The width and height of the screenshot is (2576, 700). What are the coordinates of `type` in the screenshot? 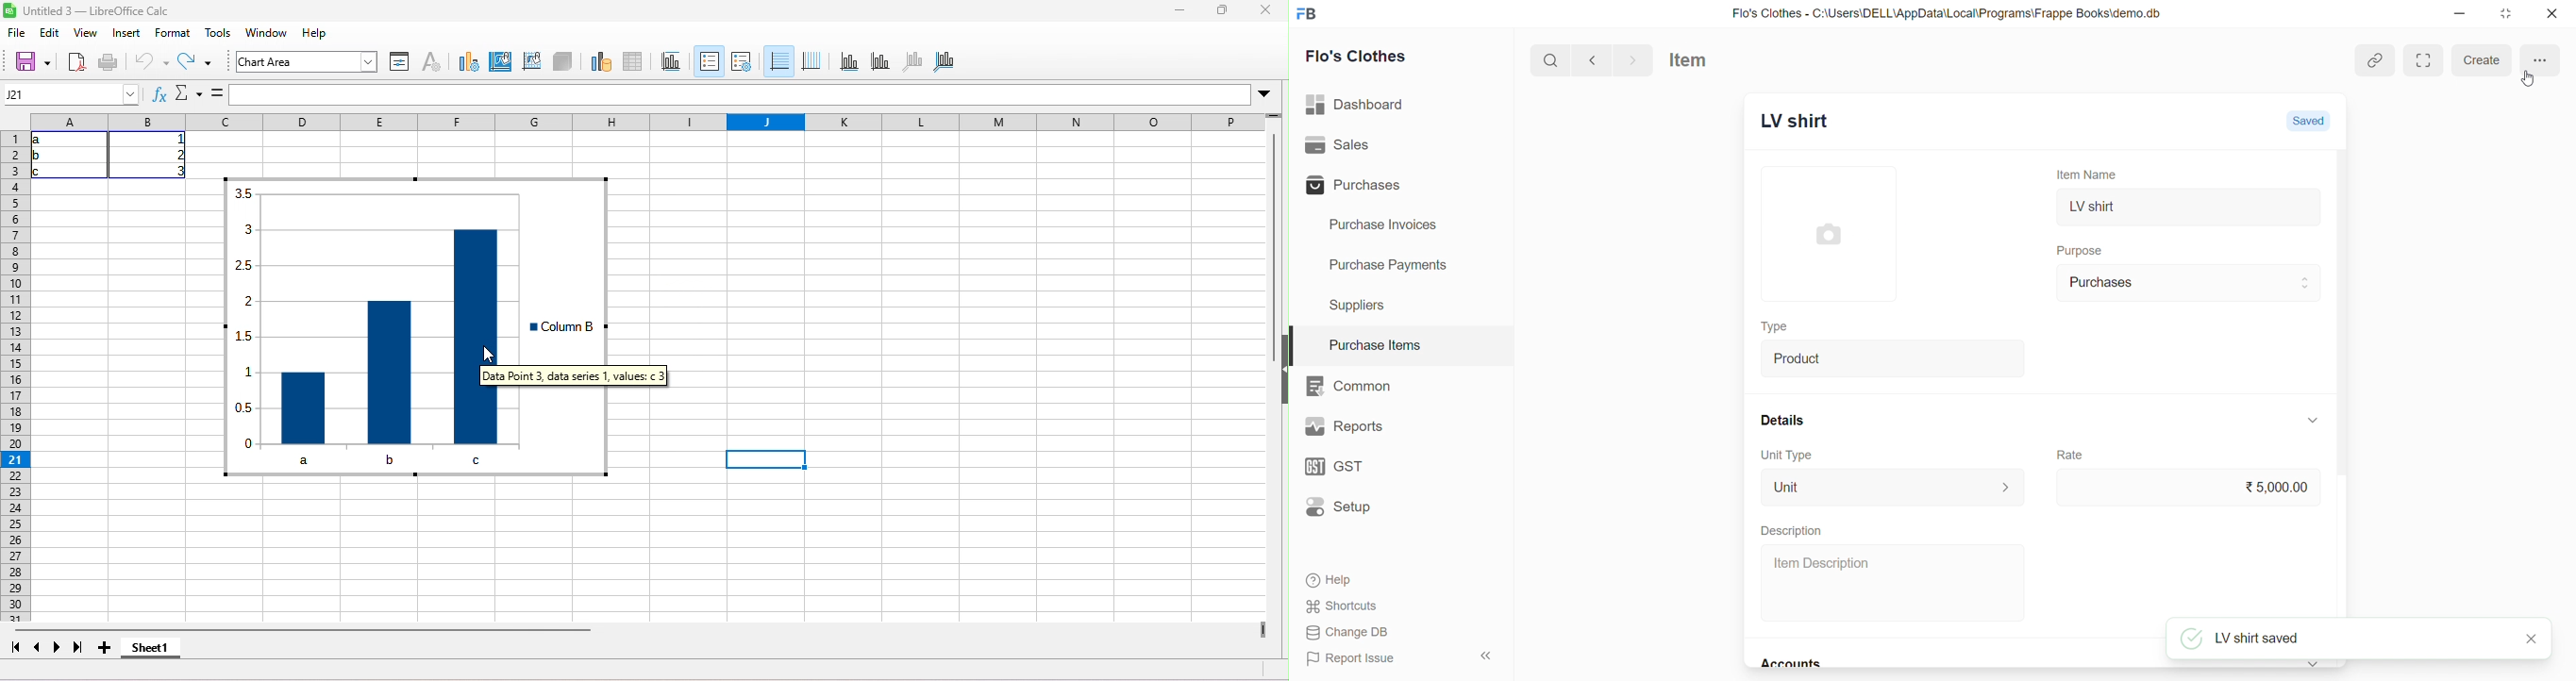 It's located at (471, 65).